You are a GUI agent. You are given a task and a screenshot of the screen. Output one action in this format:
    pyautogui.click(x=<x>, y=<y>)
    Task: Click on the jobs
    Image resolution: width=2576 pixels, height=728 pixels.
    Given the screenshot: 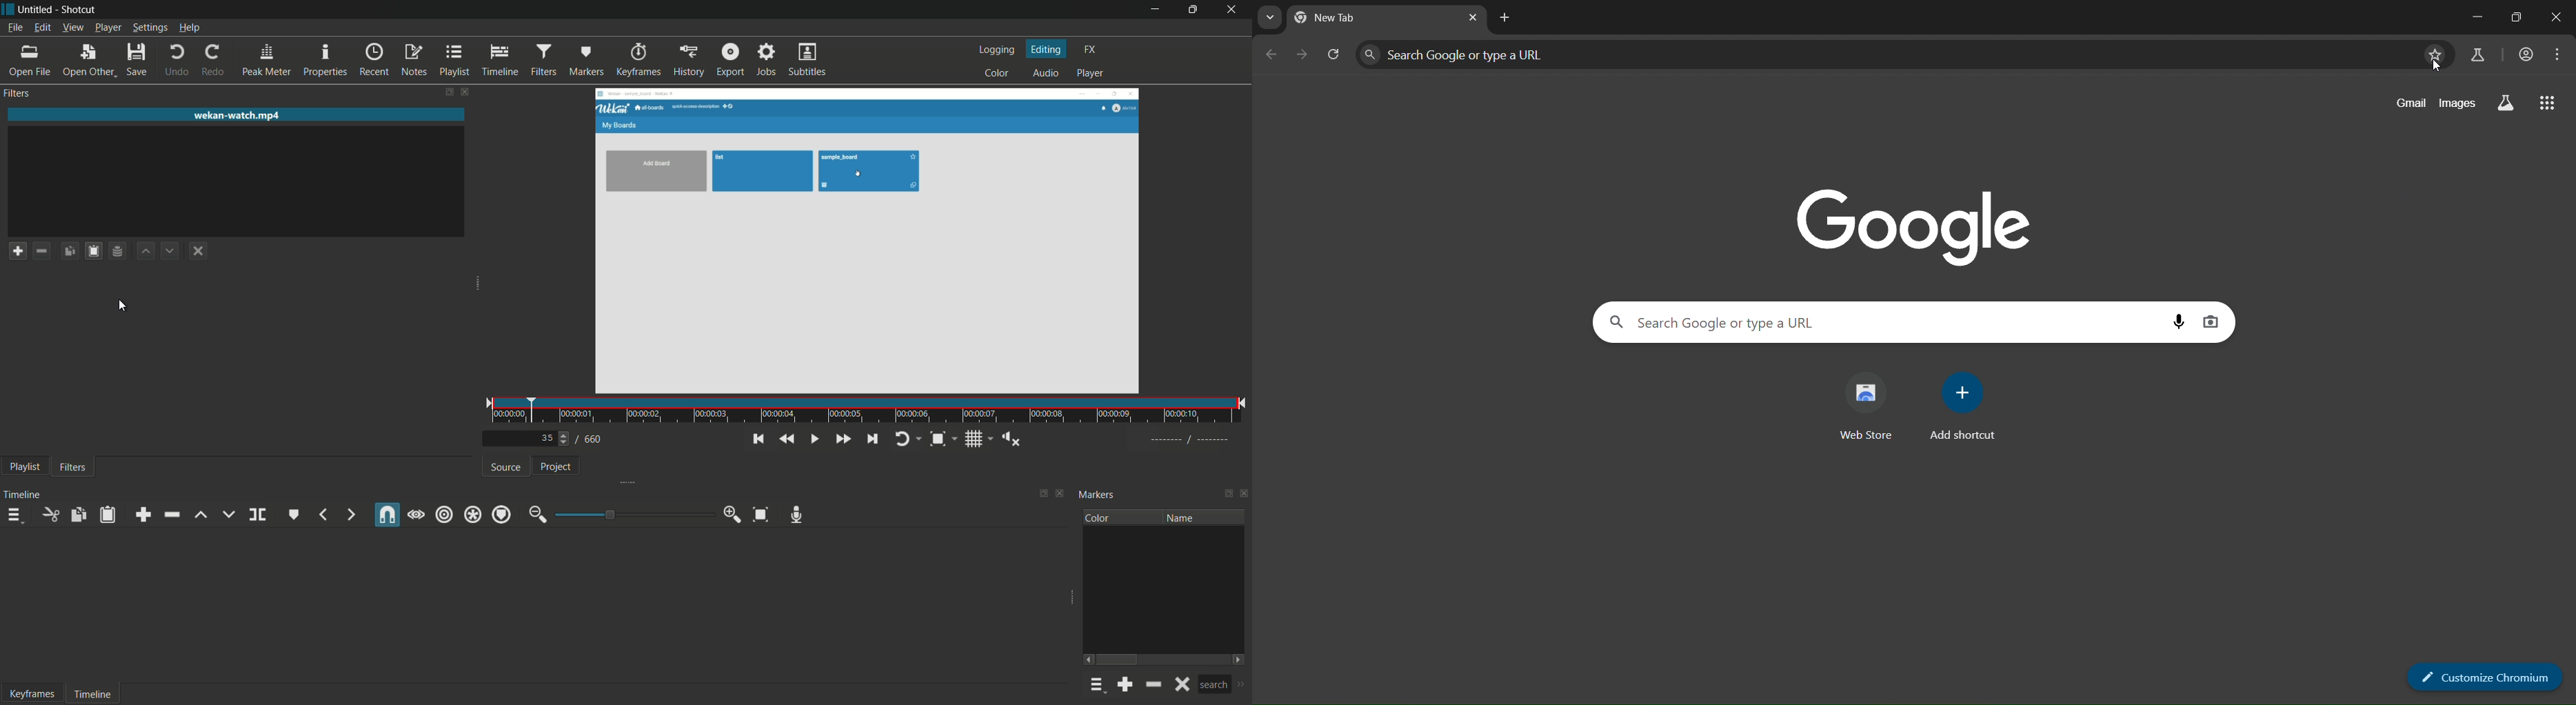 What is the action you would take?
    pyautogui.click(x=765, y=60)
    